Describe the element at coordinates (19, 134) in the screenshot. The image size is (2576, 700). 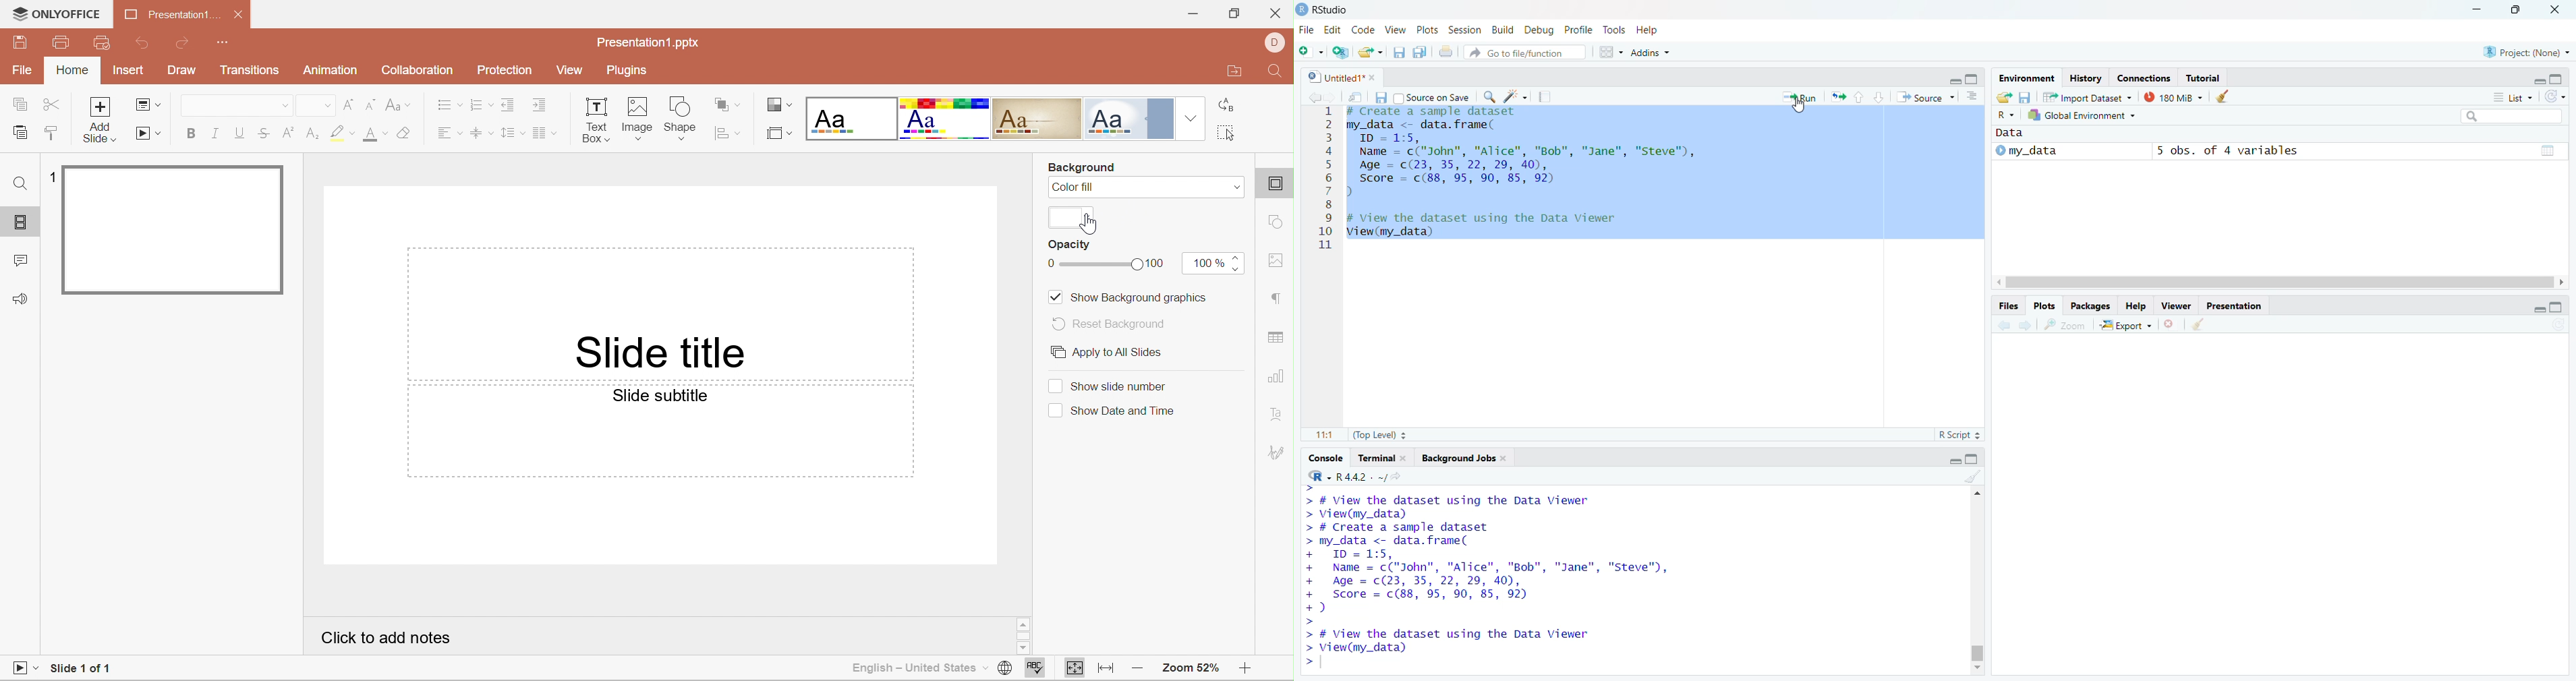
I see `Paste` at that location.